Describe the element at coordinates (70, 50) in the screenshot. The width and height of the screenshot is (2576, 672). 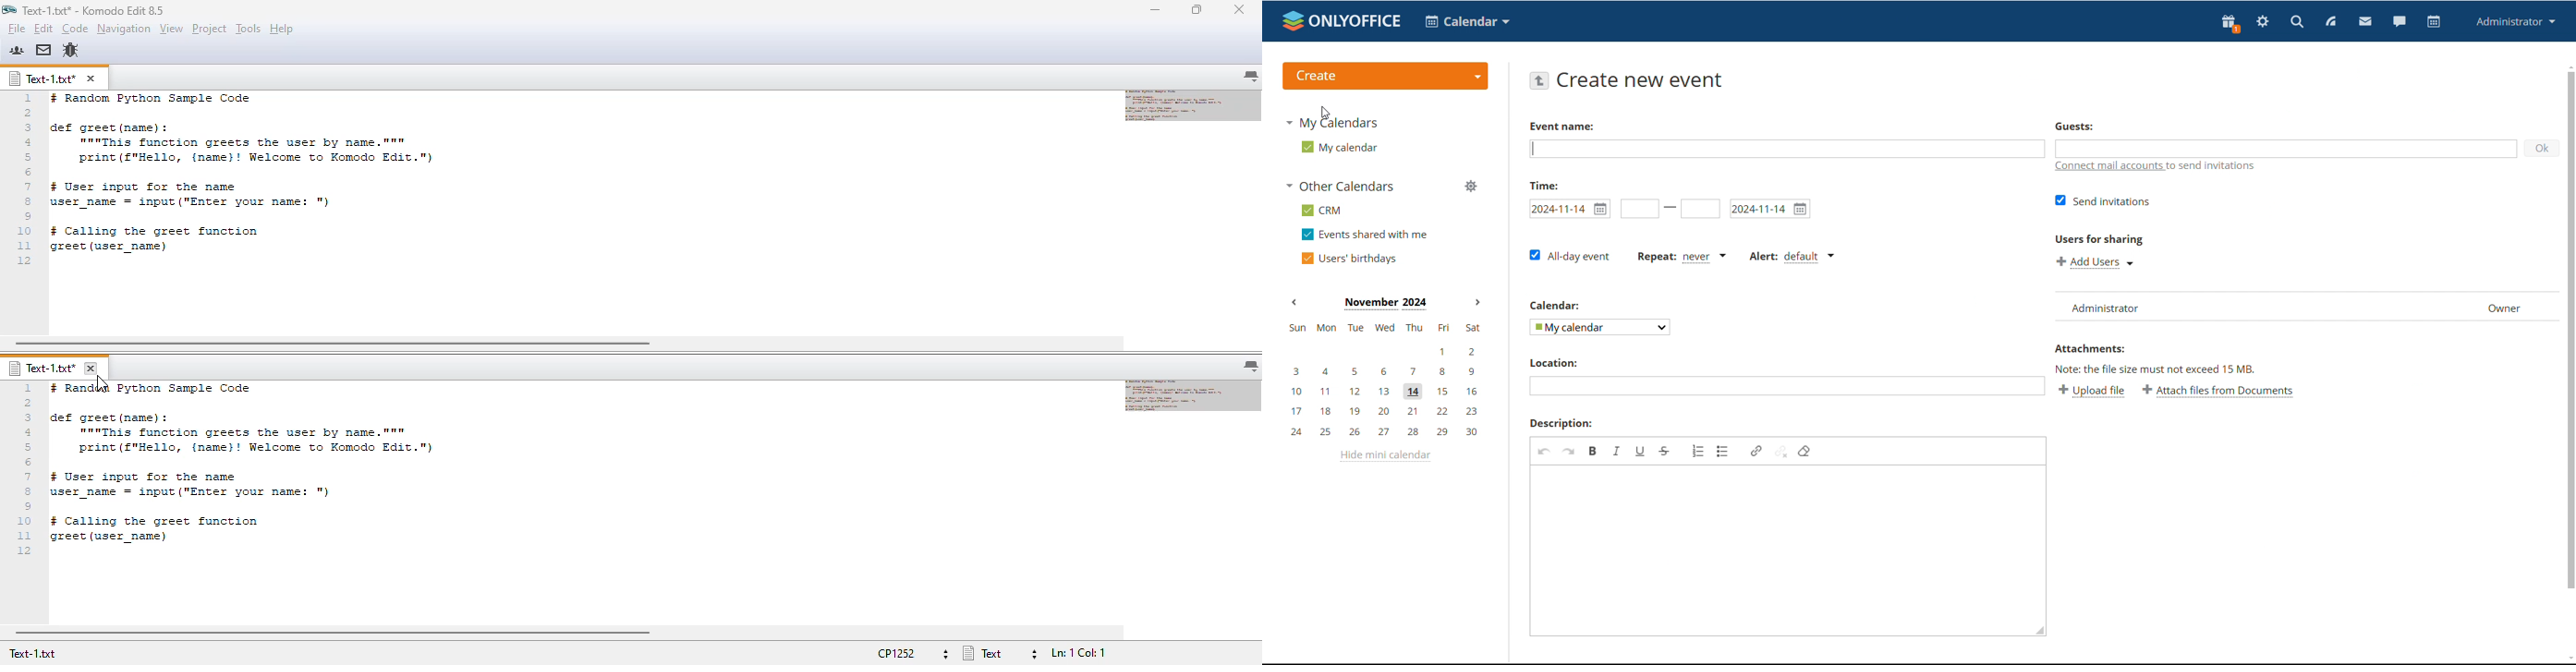
I see `report a bug in the komodo bugzilla database` at that location.